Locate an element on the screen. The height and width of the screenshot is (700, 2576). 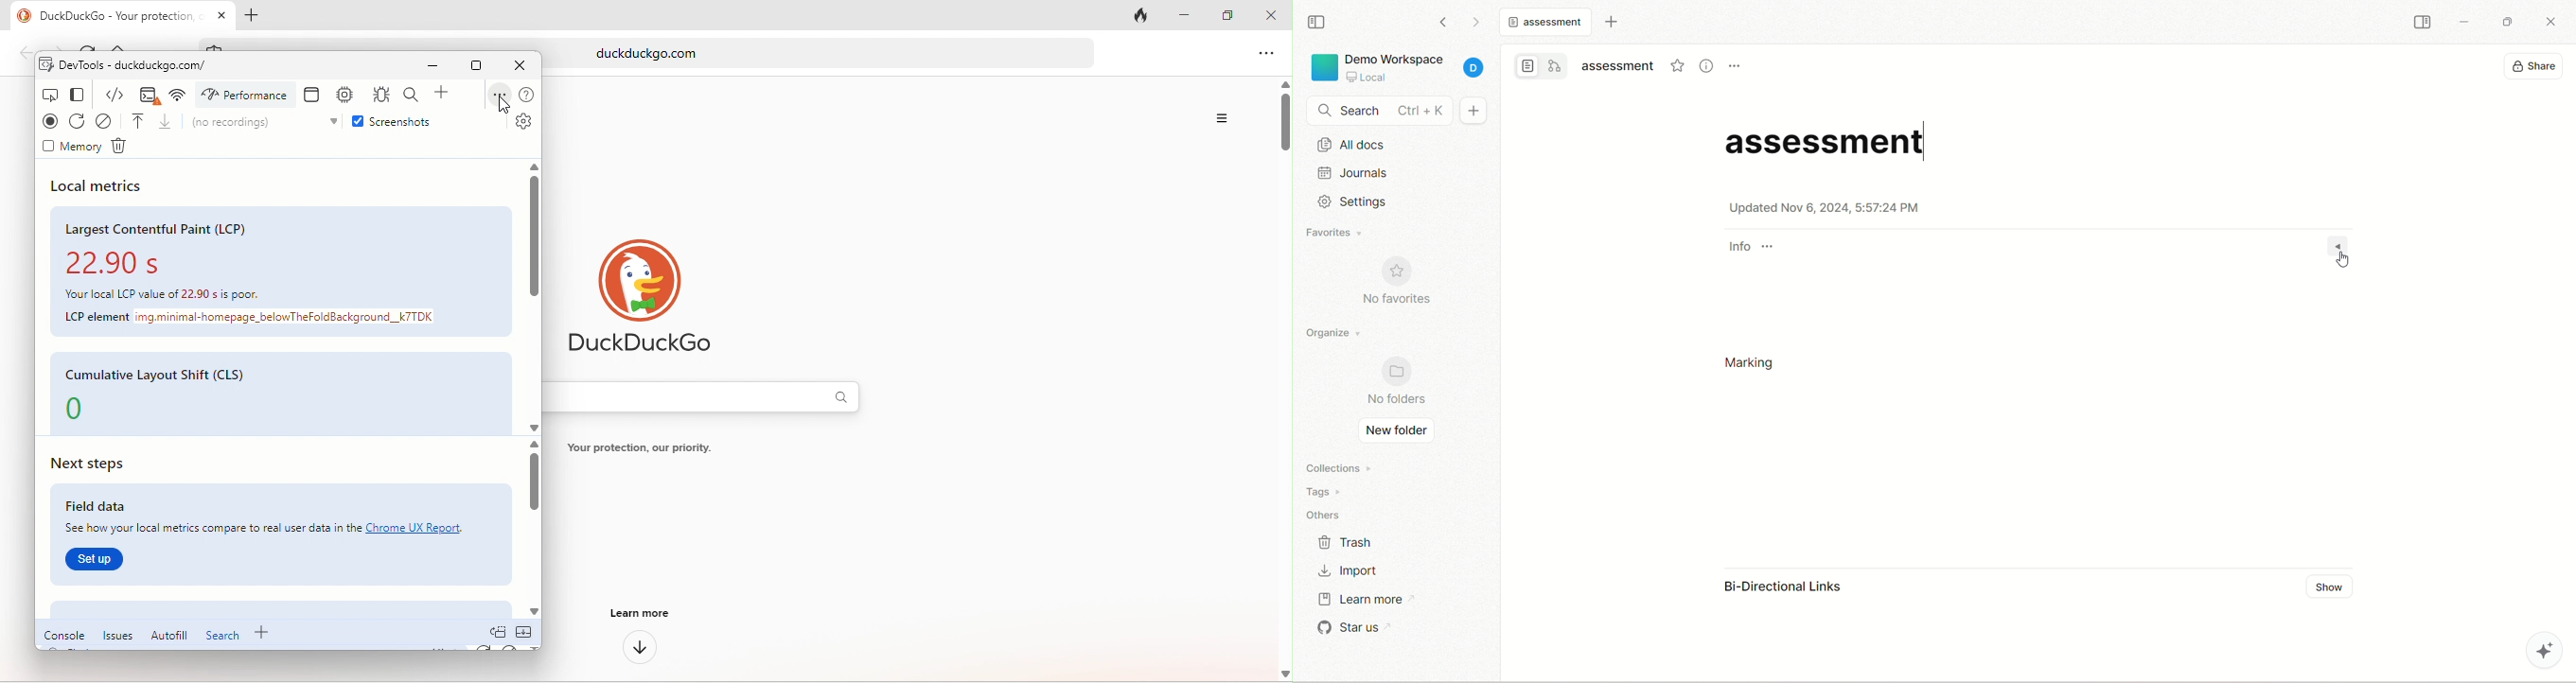
cursor movement is located at coordinates (499, 105).